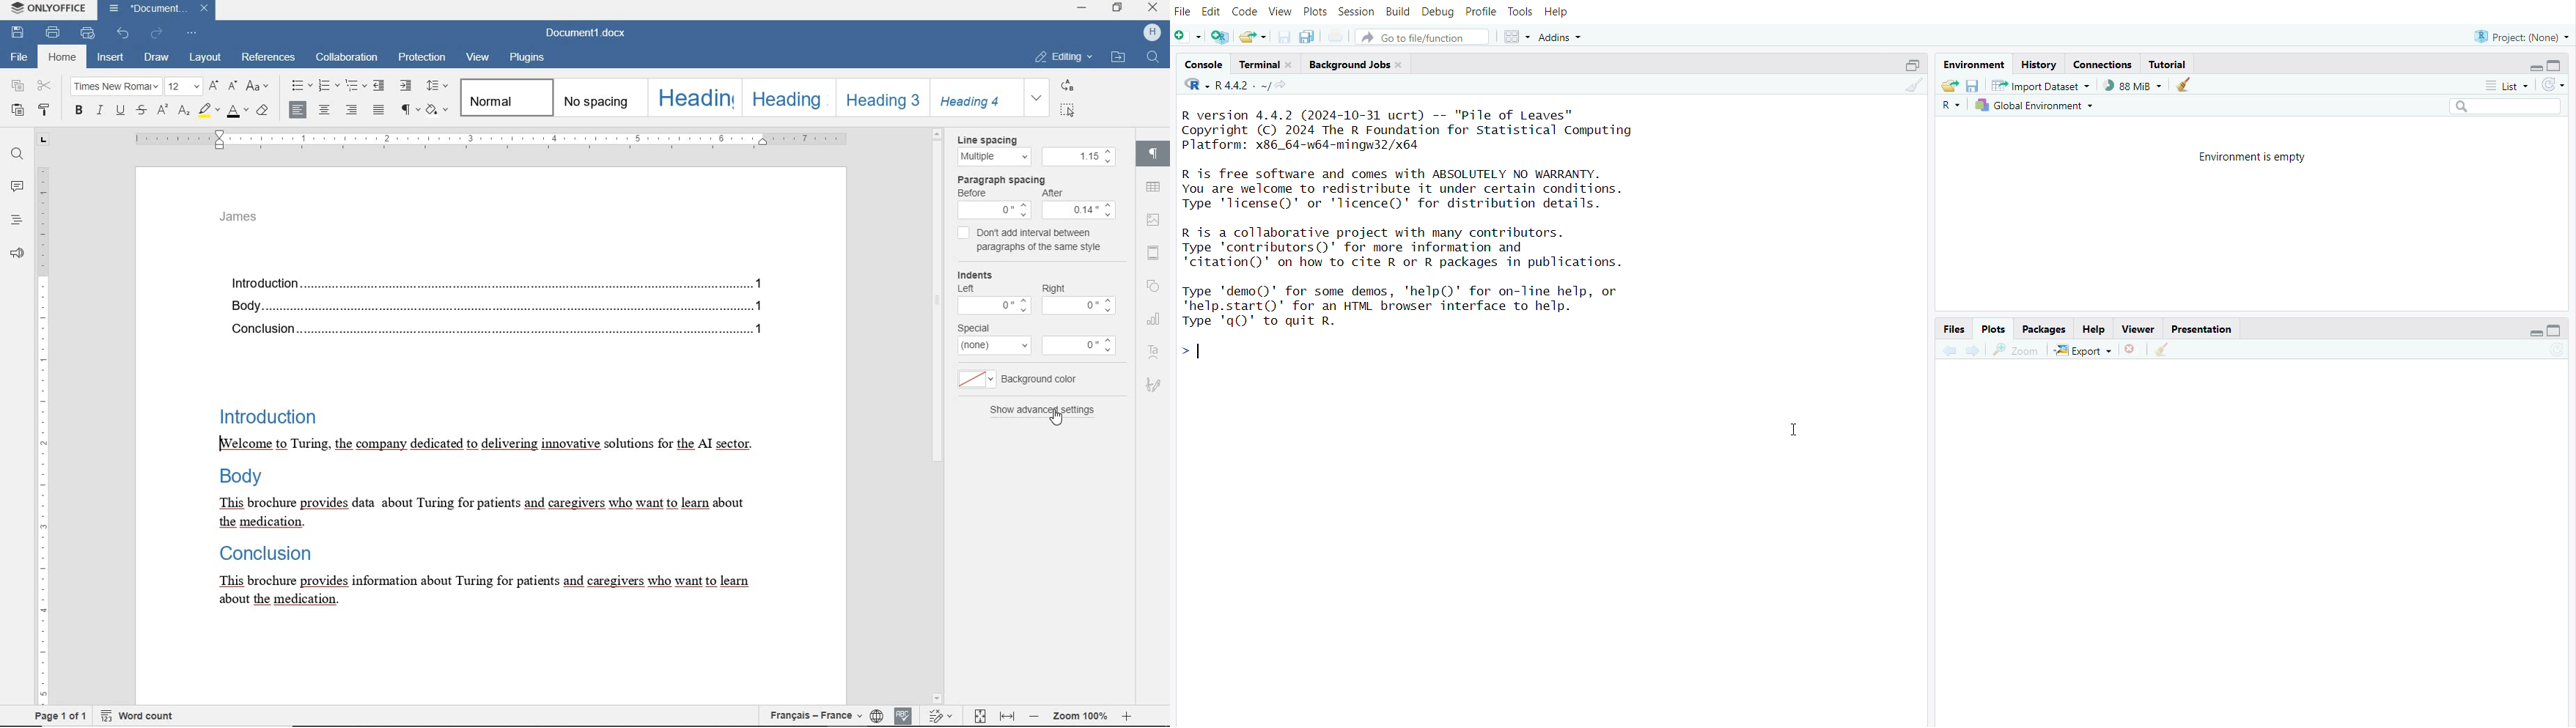  I want to click on code, so click(1246, 10).